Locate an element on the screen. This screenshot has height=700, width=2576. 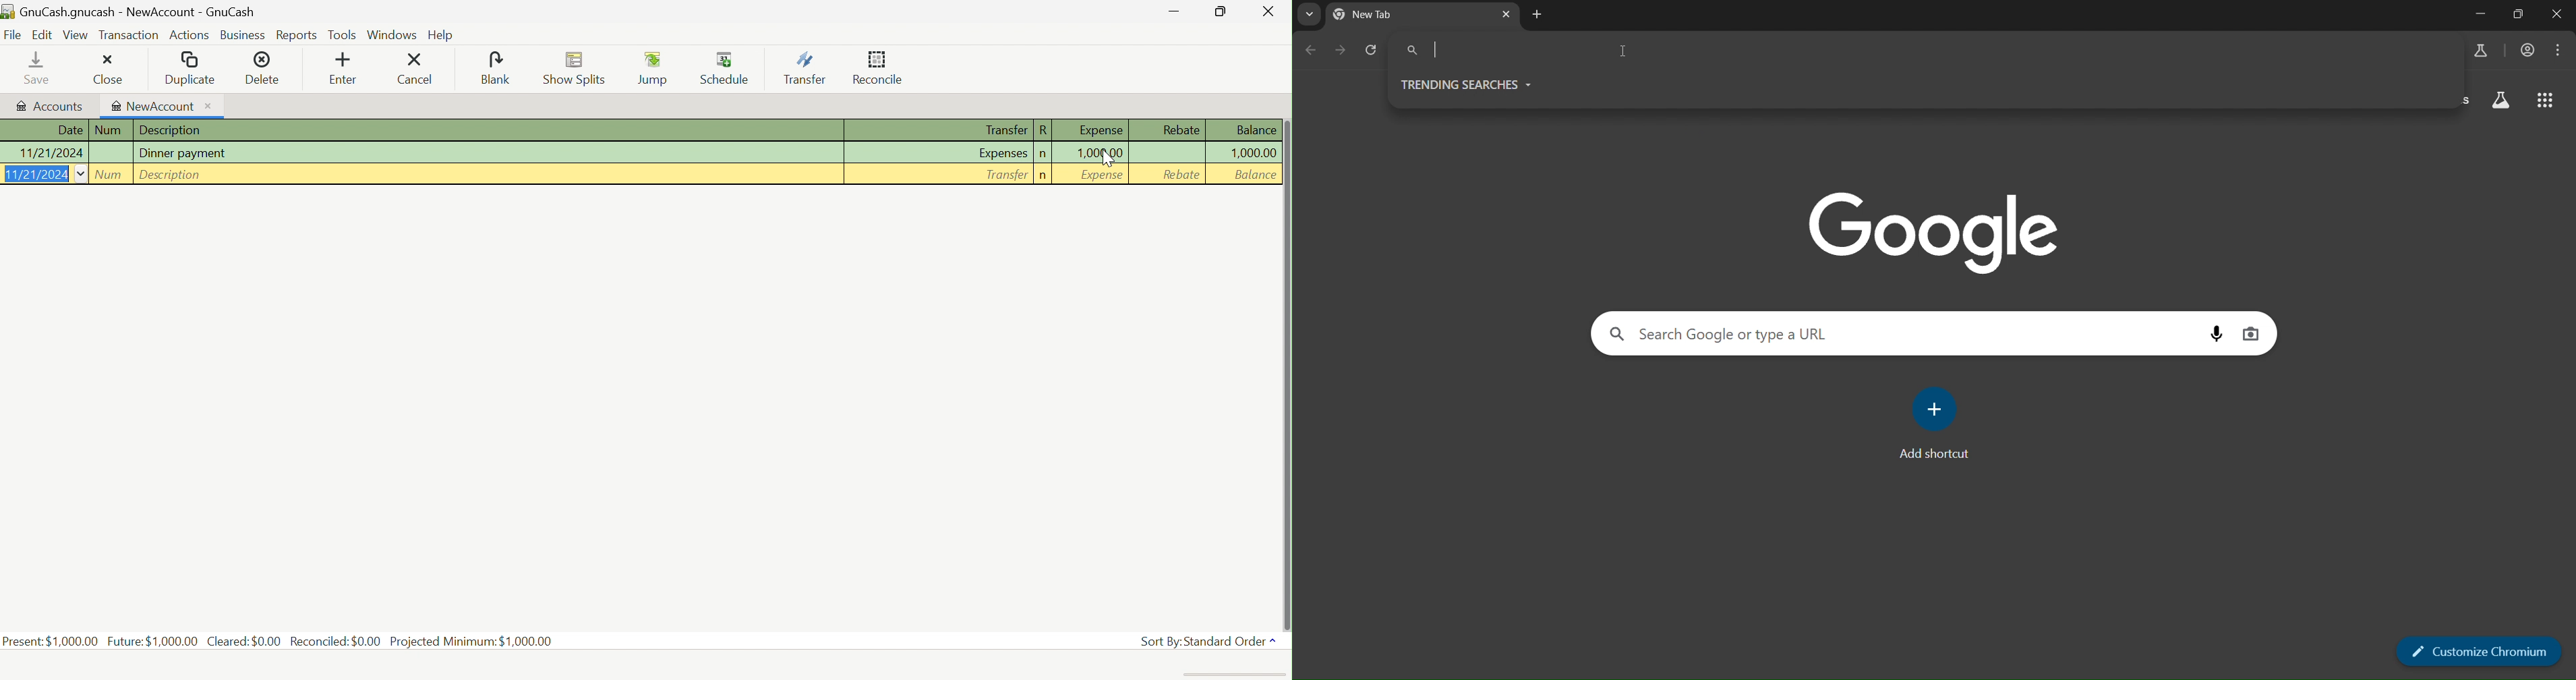
Restore Down is located at coordinates (1221, 11).